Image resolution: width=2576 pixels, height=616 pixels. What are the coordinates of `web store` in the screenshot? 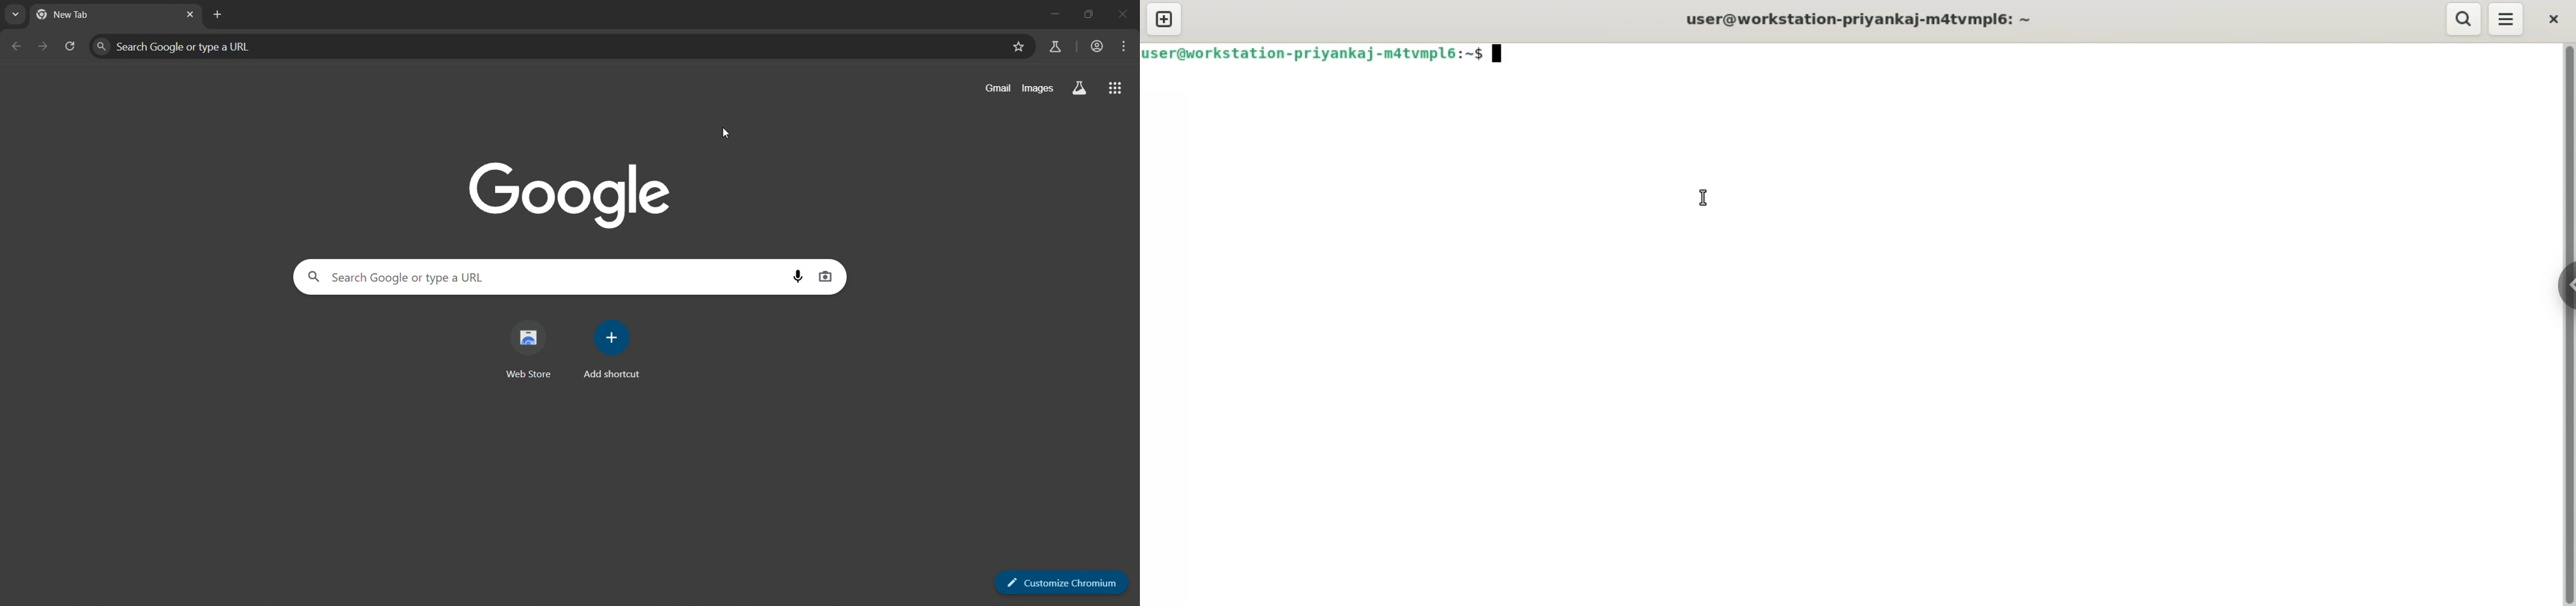 It's located at (535, 348).